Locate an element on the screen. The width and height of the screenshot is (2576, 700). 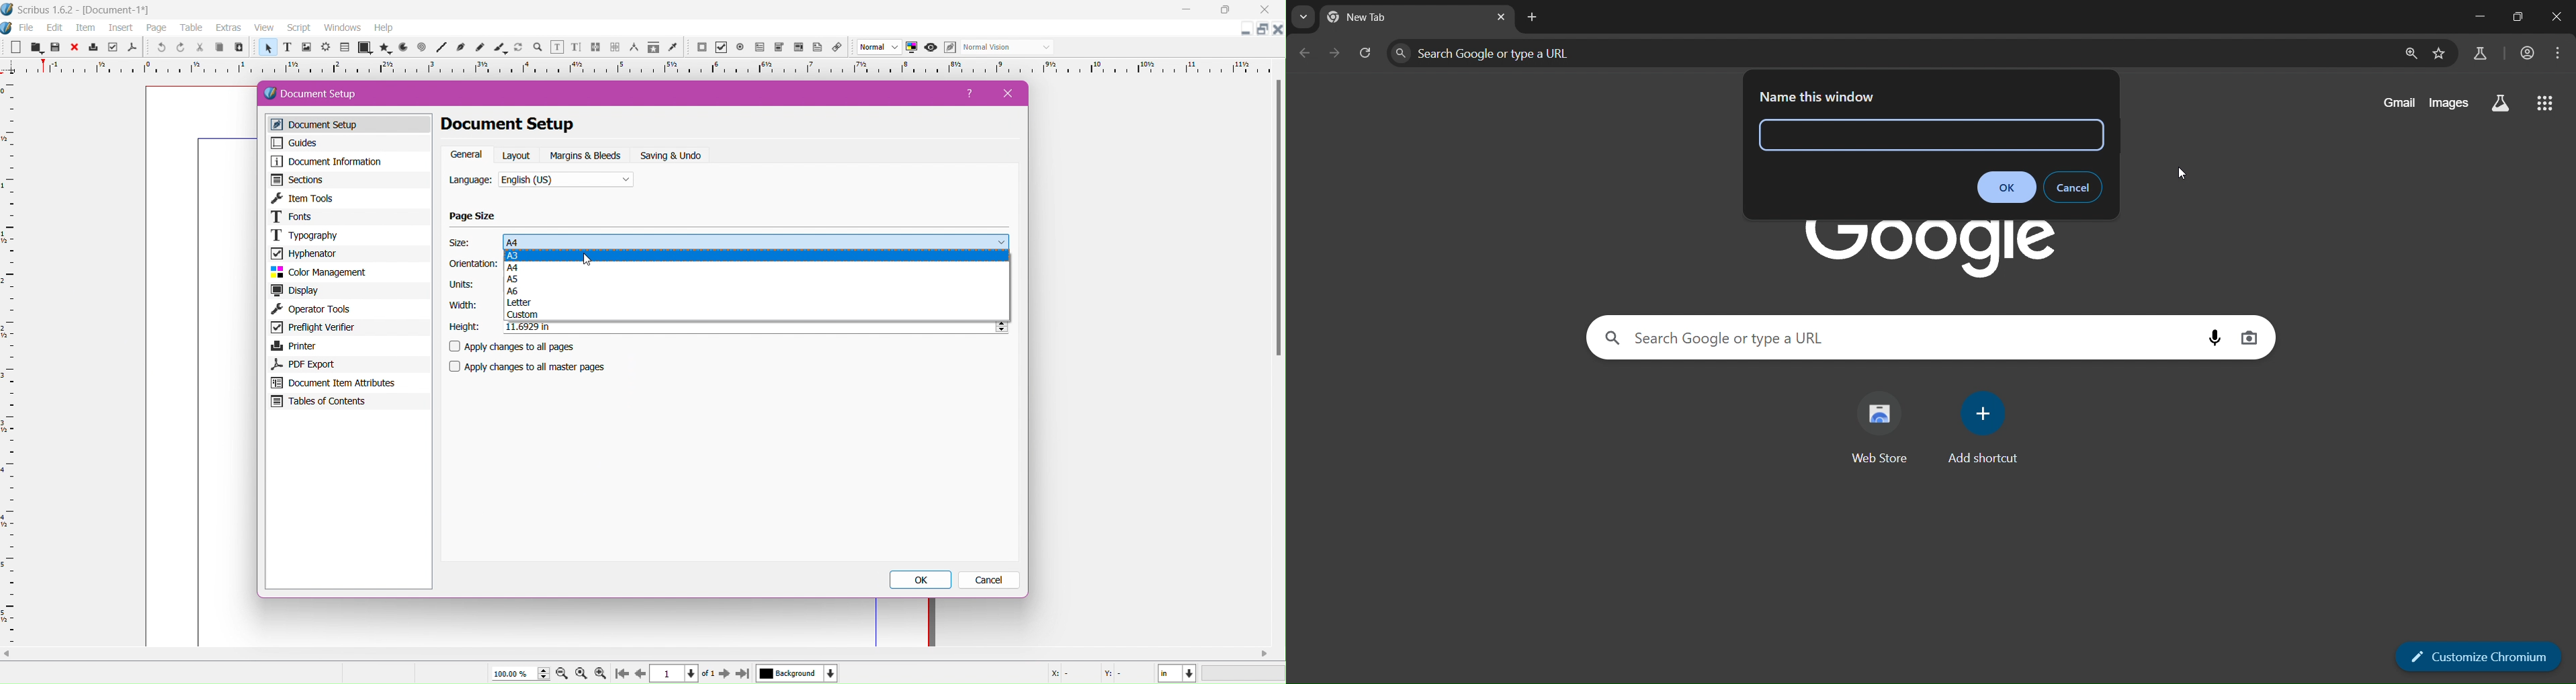
go to next page is located at coordinates (724, 675).